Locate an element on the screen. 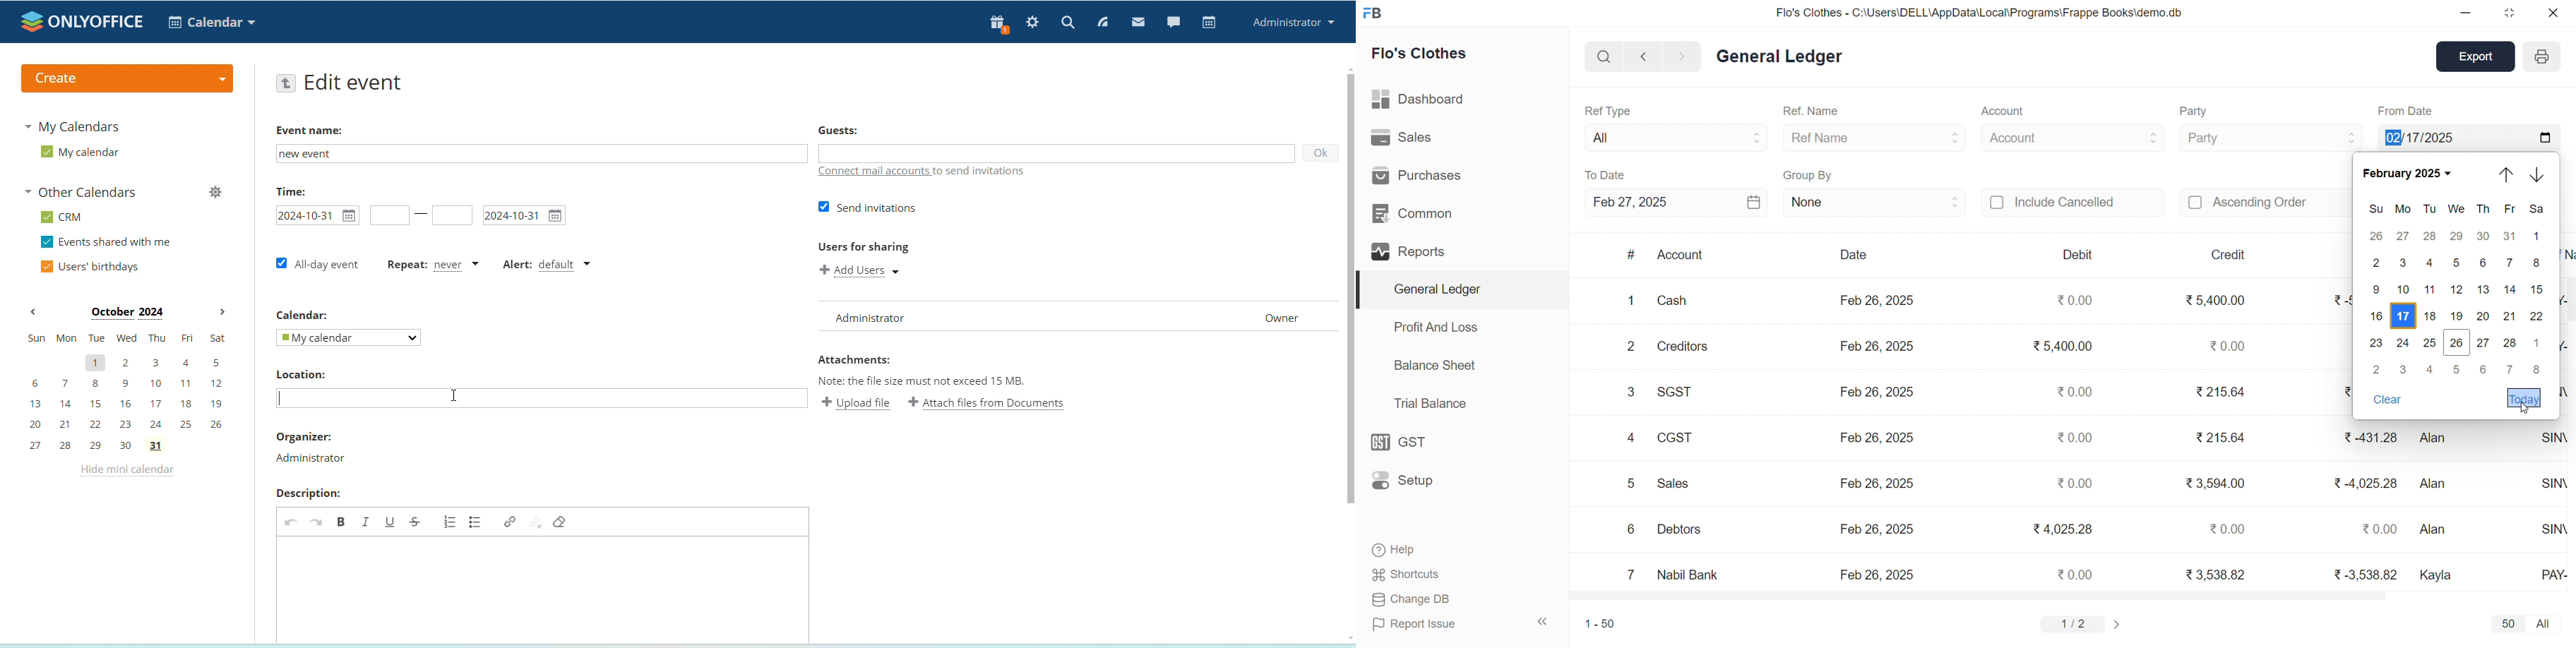 The height and width of the screenshot is (672, 2576). 29 is located at coordinates (2458, 236).